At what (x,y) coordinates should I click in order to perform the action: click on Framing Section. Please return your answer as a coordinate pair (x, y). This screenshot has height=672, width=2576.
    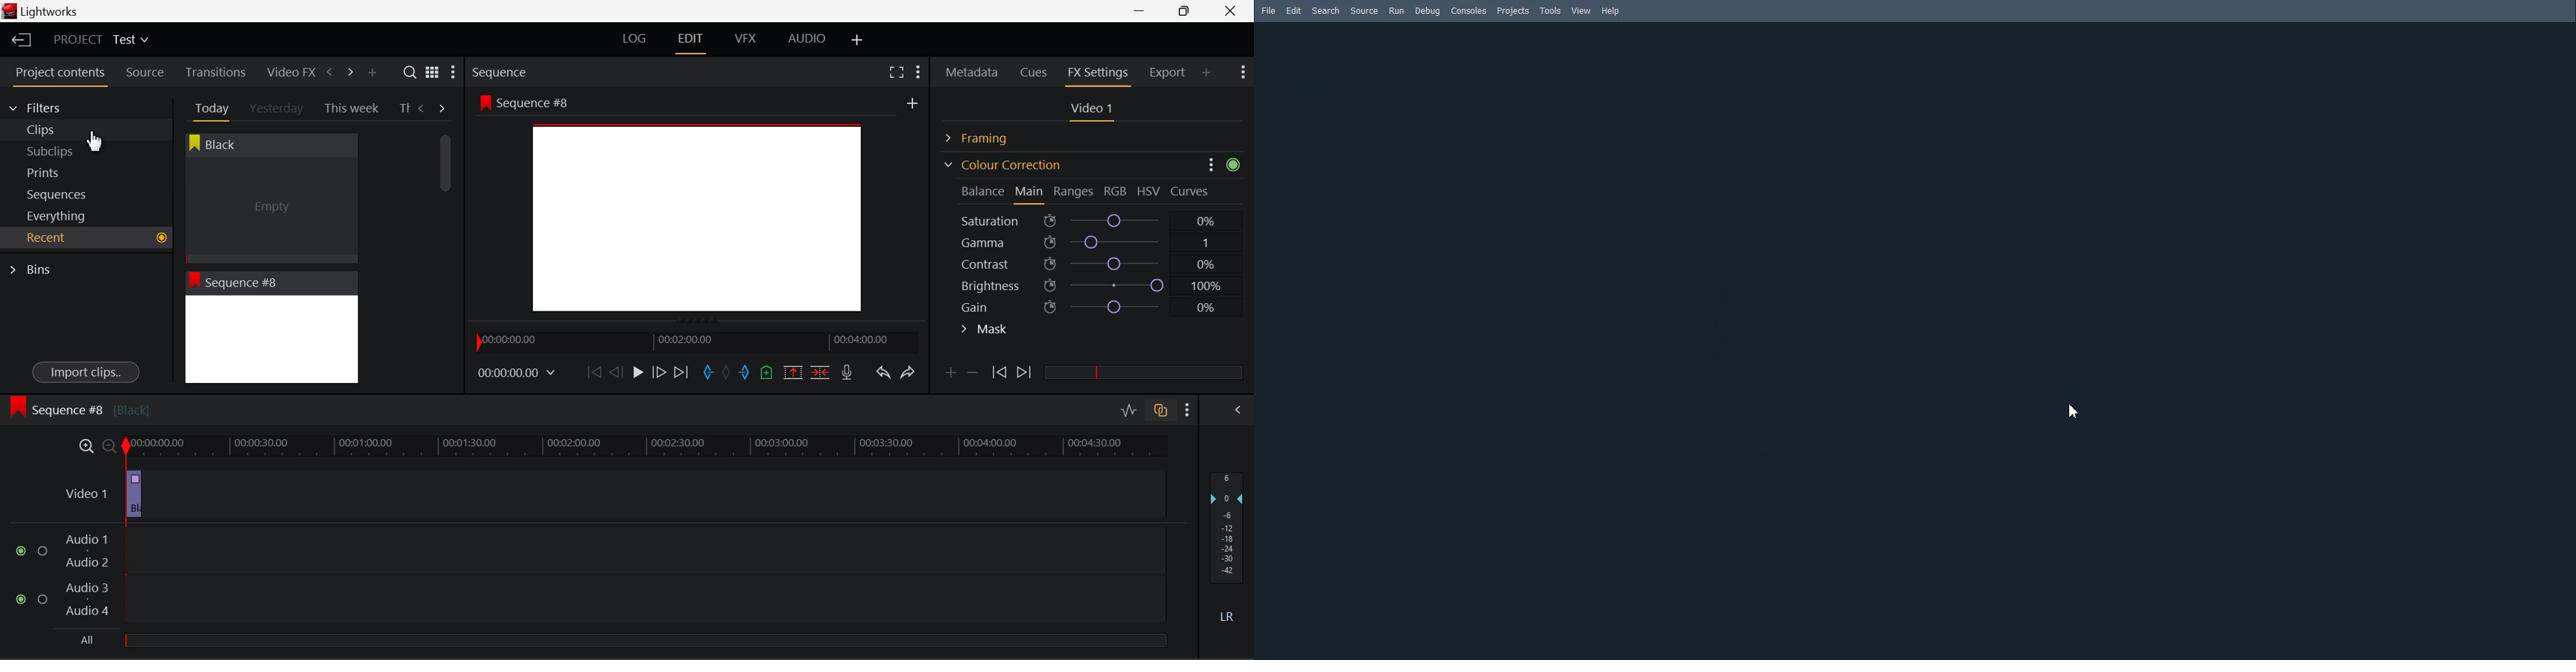
    Looking at the image, I should click on (987, 136).